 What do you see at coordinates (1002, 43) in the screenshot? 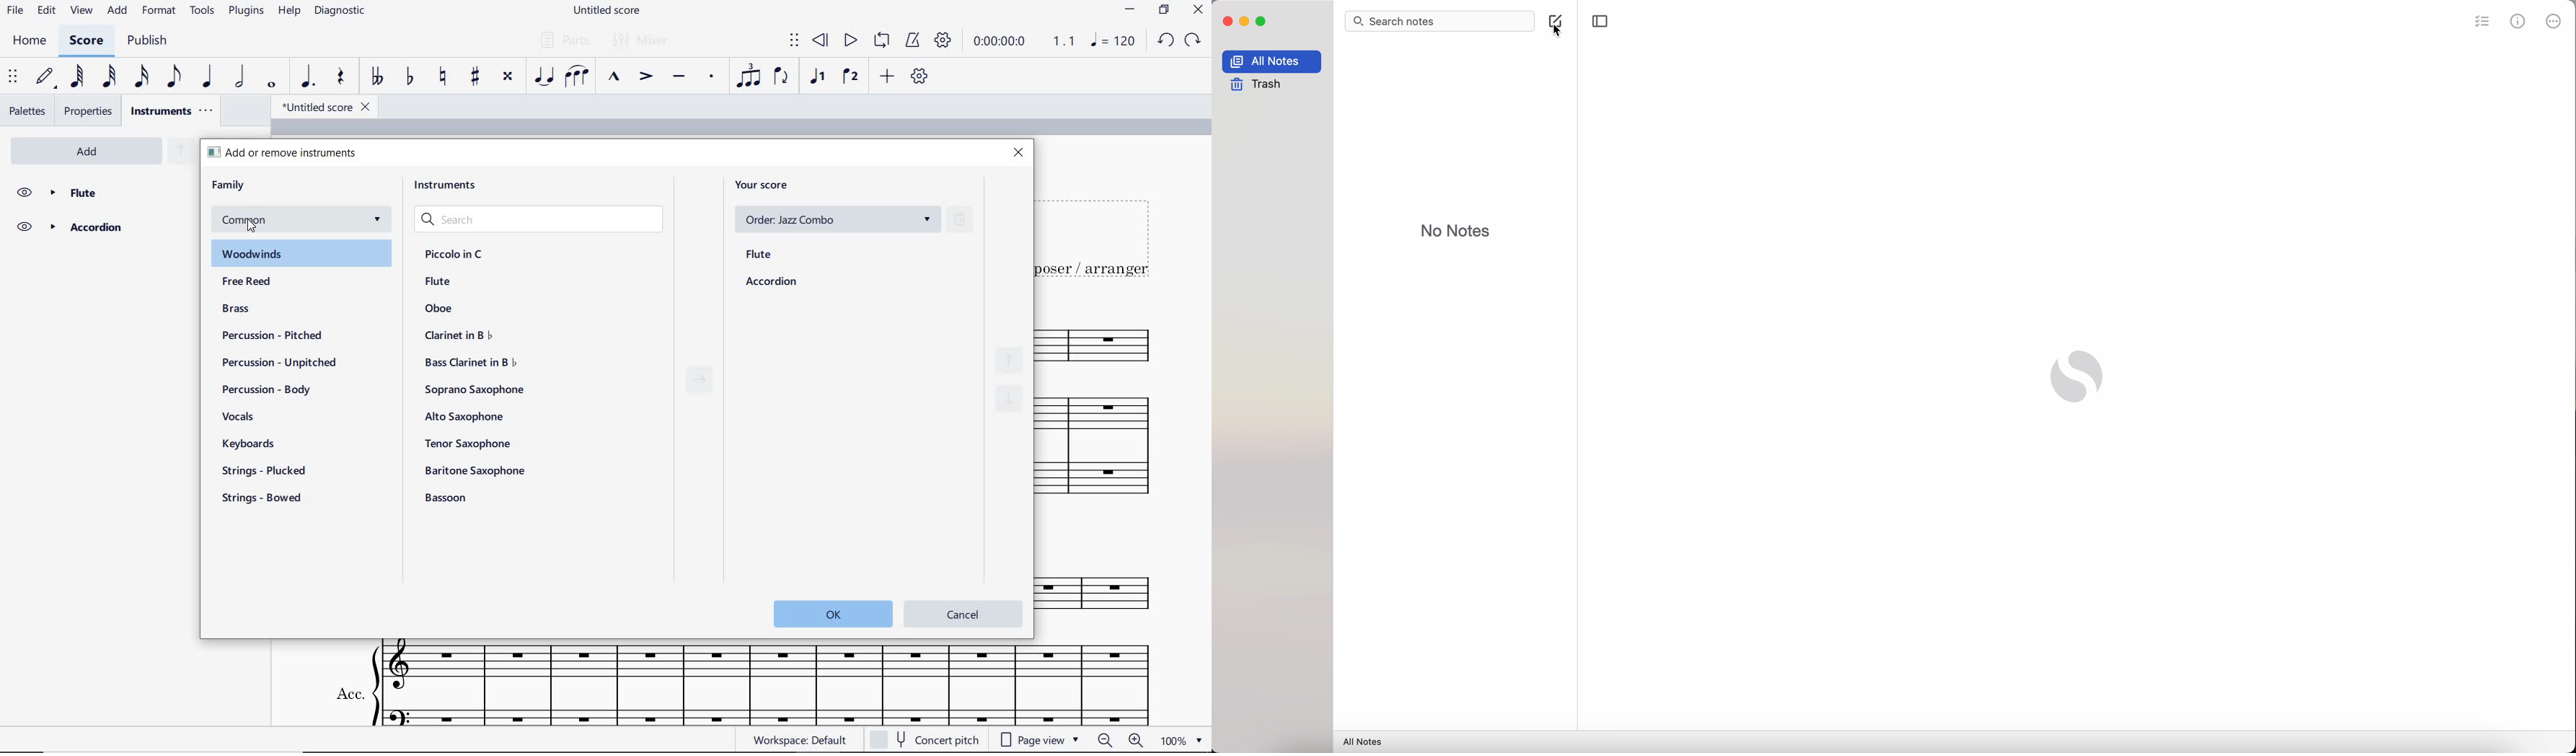
I see `playback time` at bounding box center [1002, 43].